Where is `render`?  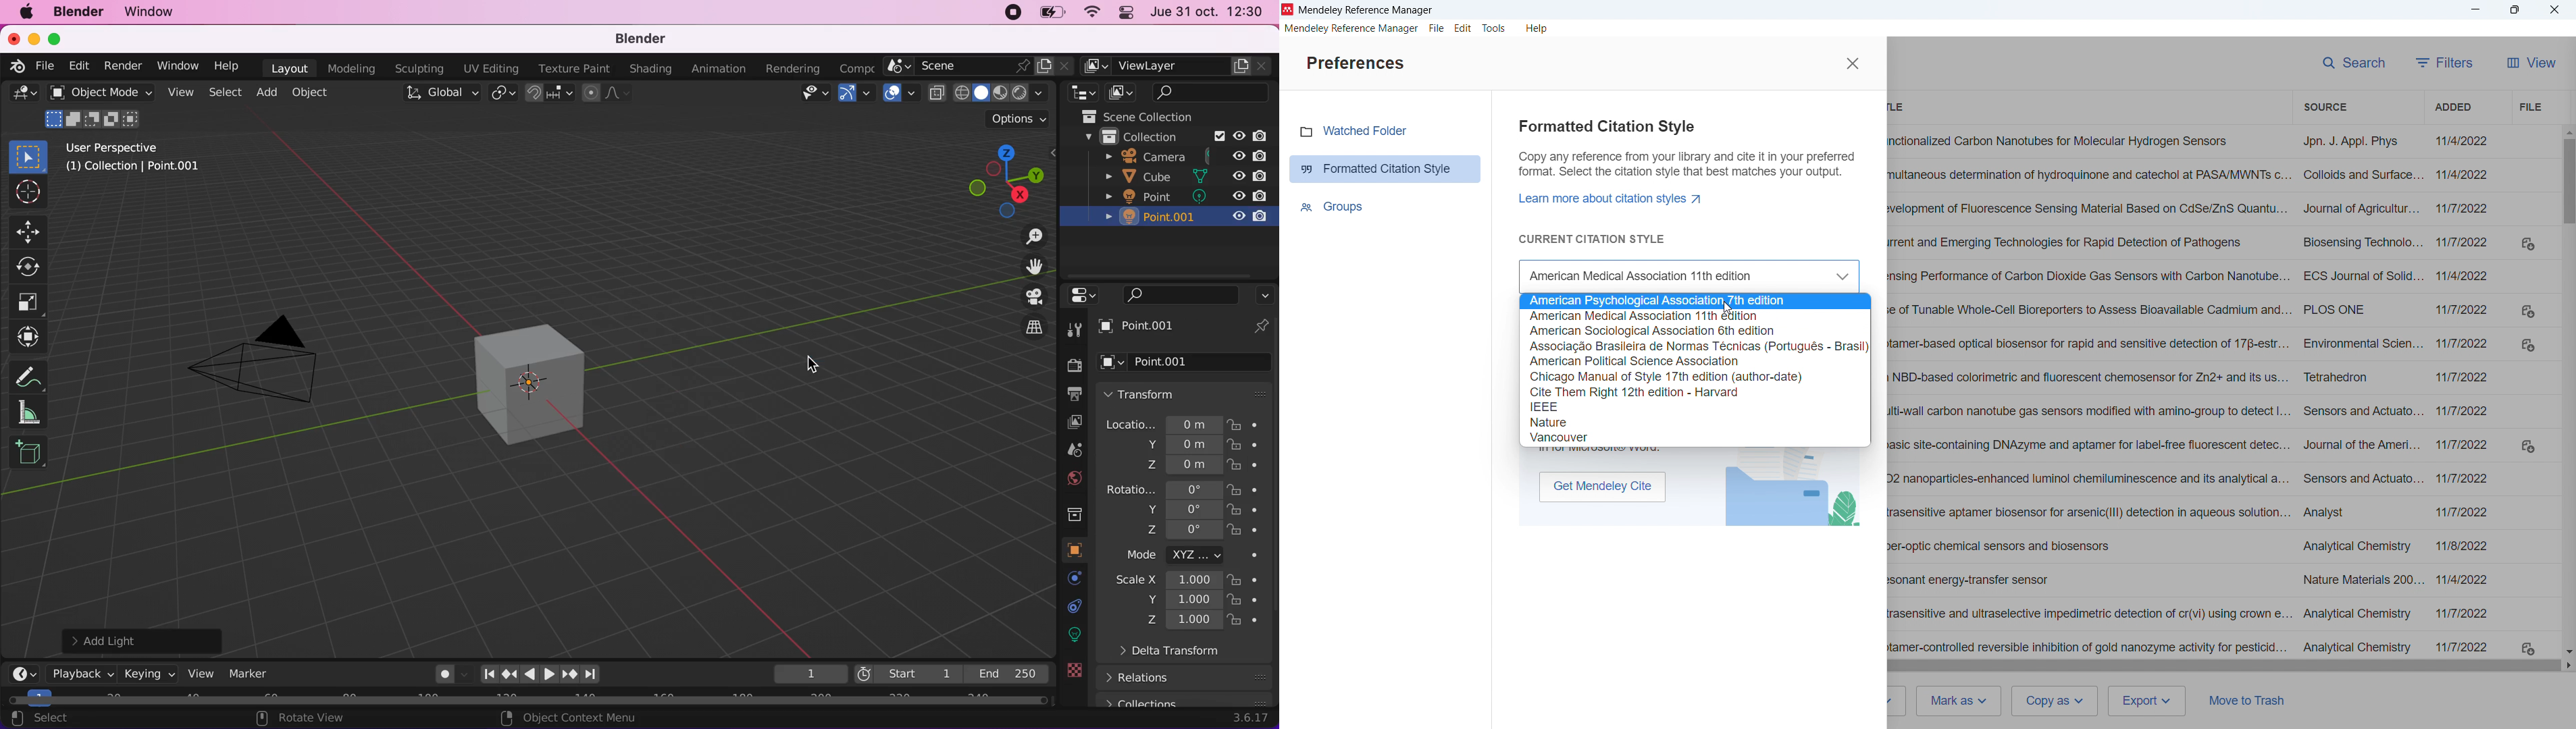
render is located at coordinates (1071, 364).